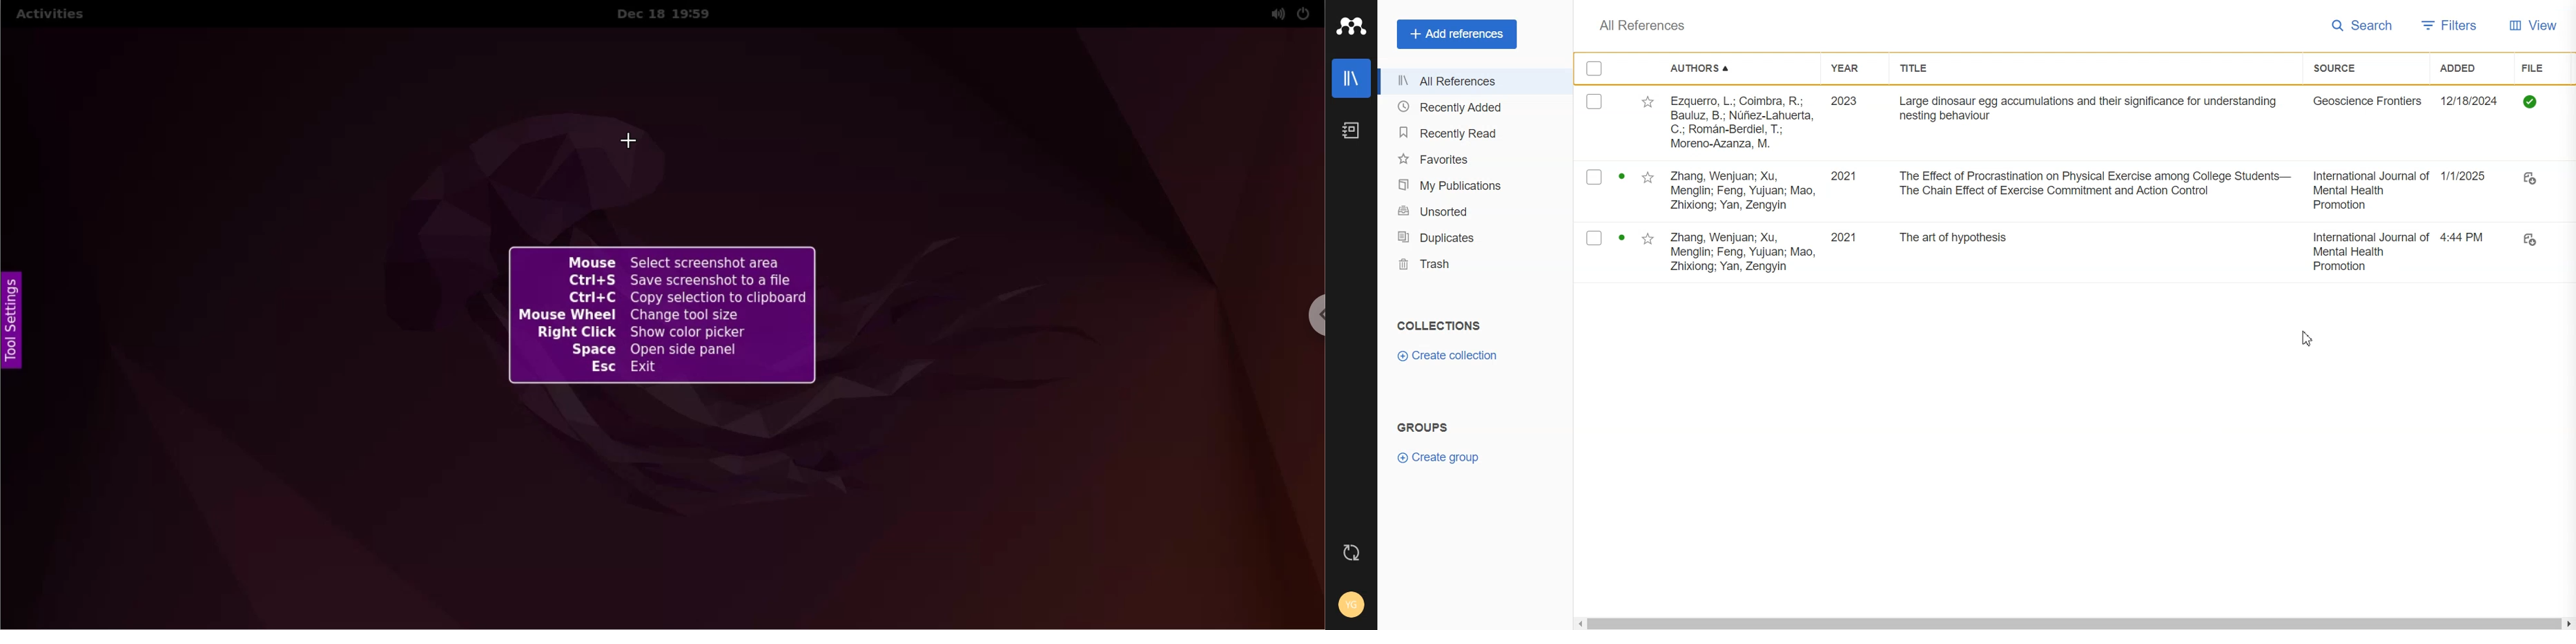 The image size is (2576, 644). What do you see at coordinates (1351, 78) in the screenshot?
I see `Library` at bounding box center [1351, 78].